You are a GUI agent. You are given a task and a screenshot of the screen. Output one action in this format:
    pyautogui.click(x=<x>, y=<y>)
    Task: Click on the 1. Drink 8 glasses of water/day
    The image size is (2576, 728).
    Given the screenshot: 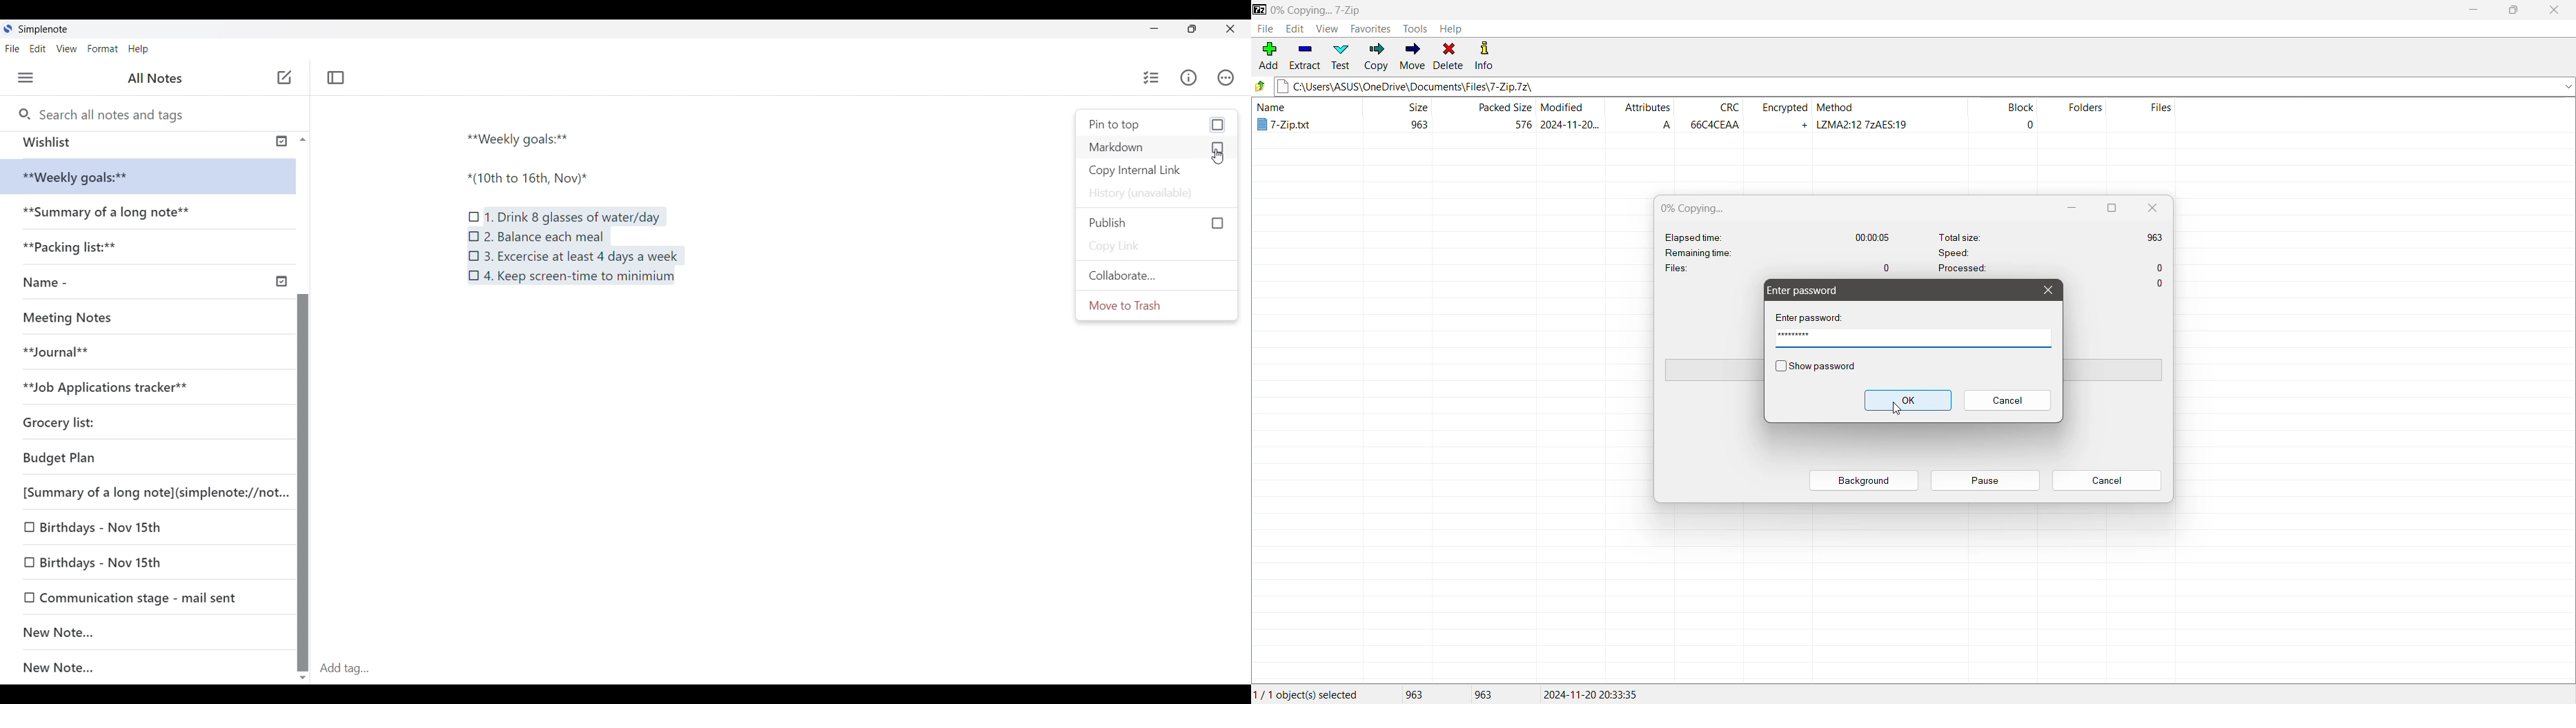 What is the action you would take?
    pyautogui.click(x=574, y=216)
    